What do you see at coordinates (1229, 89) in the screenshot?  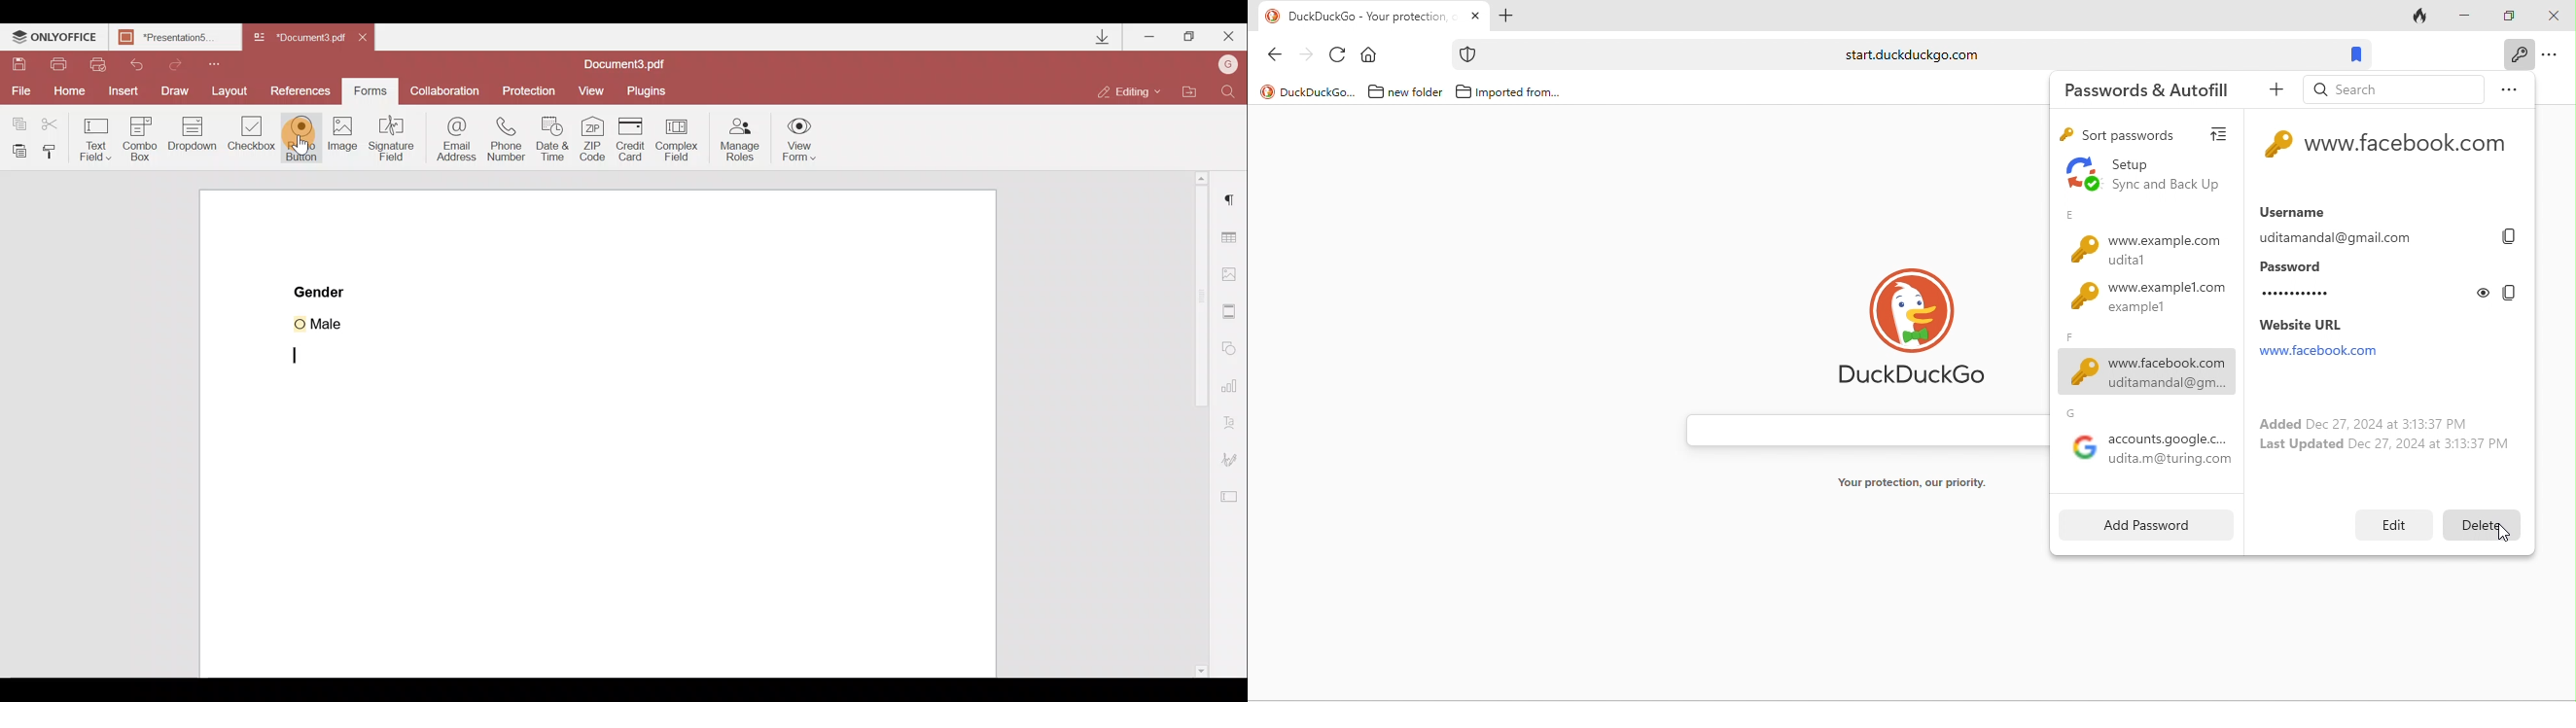 I see `Find` at bounding box center [1229, 89].